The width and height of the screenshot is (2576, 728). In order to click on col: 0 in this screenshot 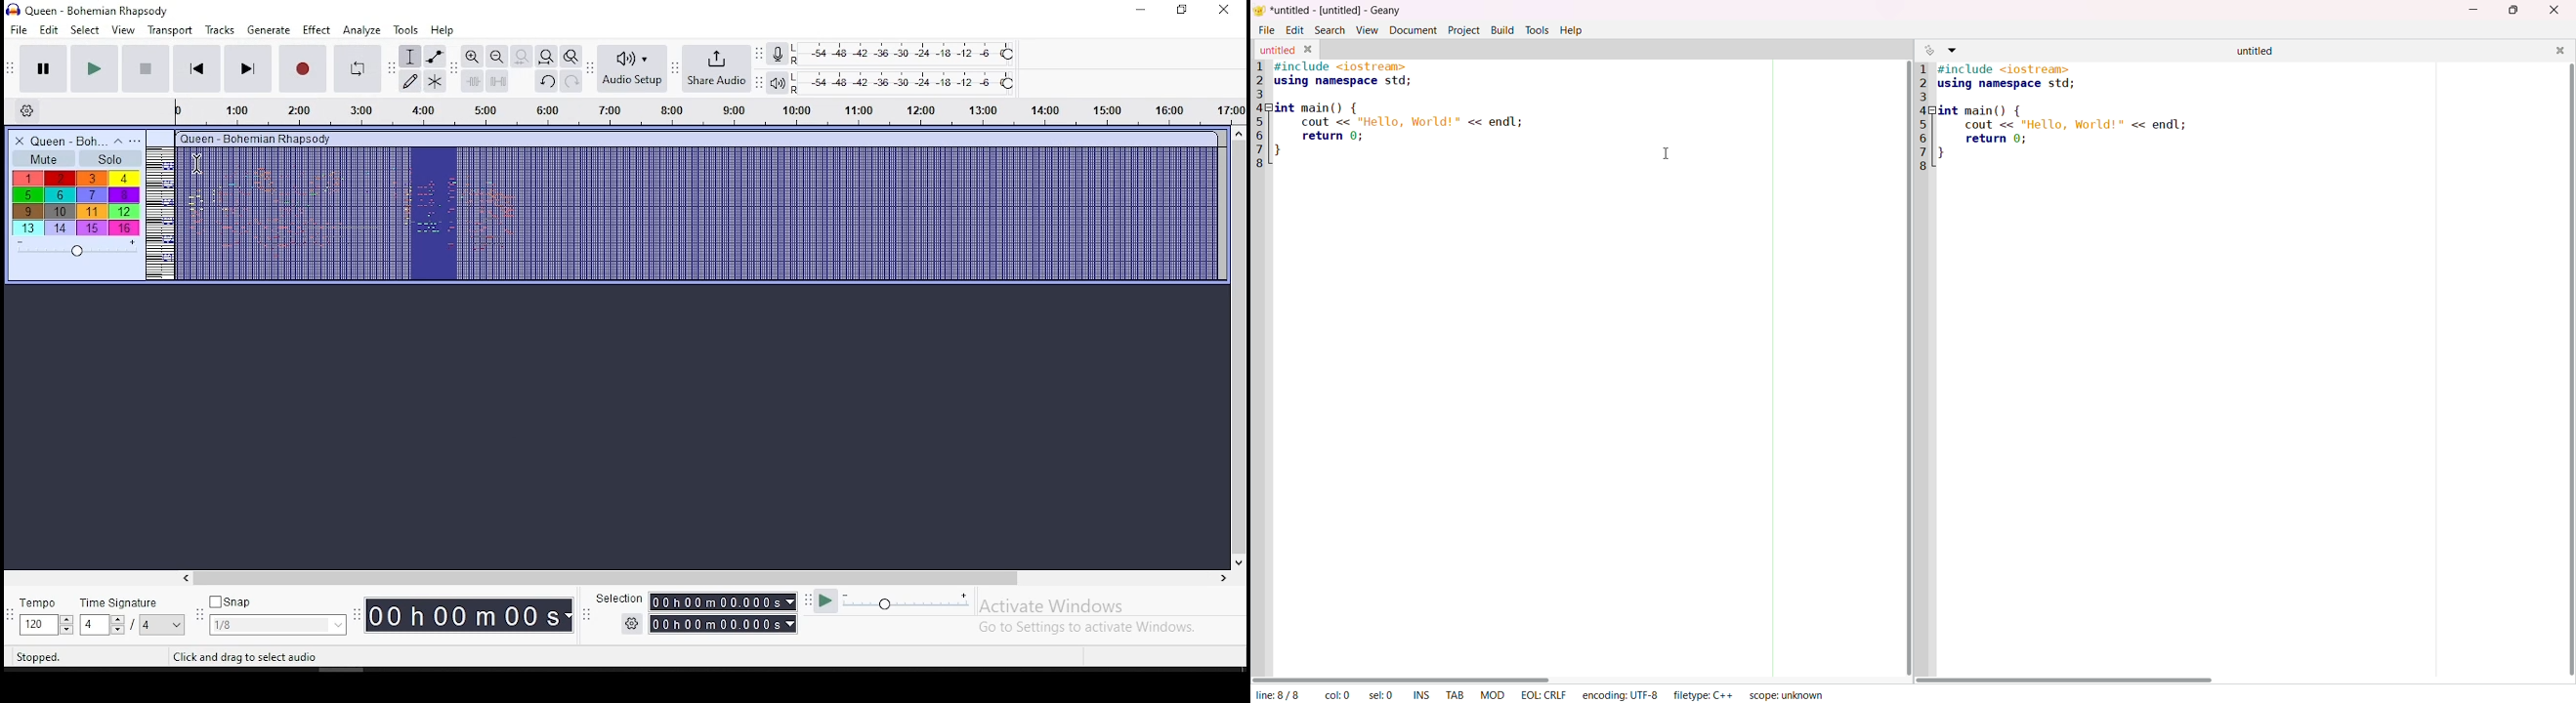, I will do `click(1332, 695)`.